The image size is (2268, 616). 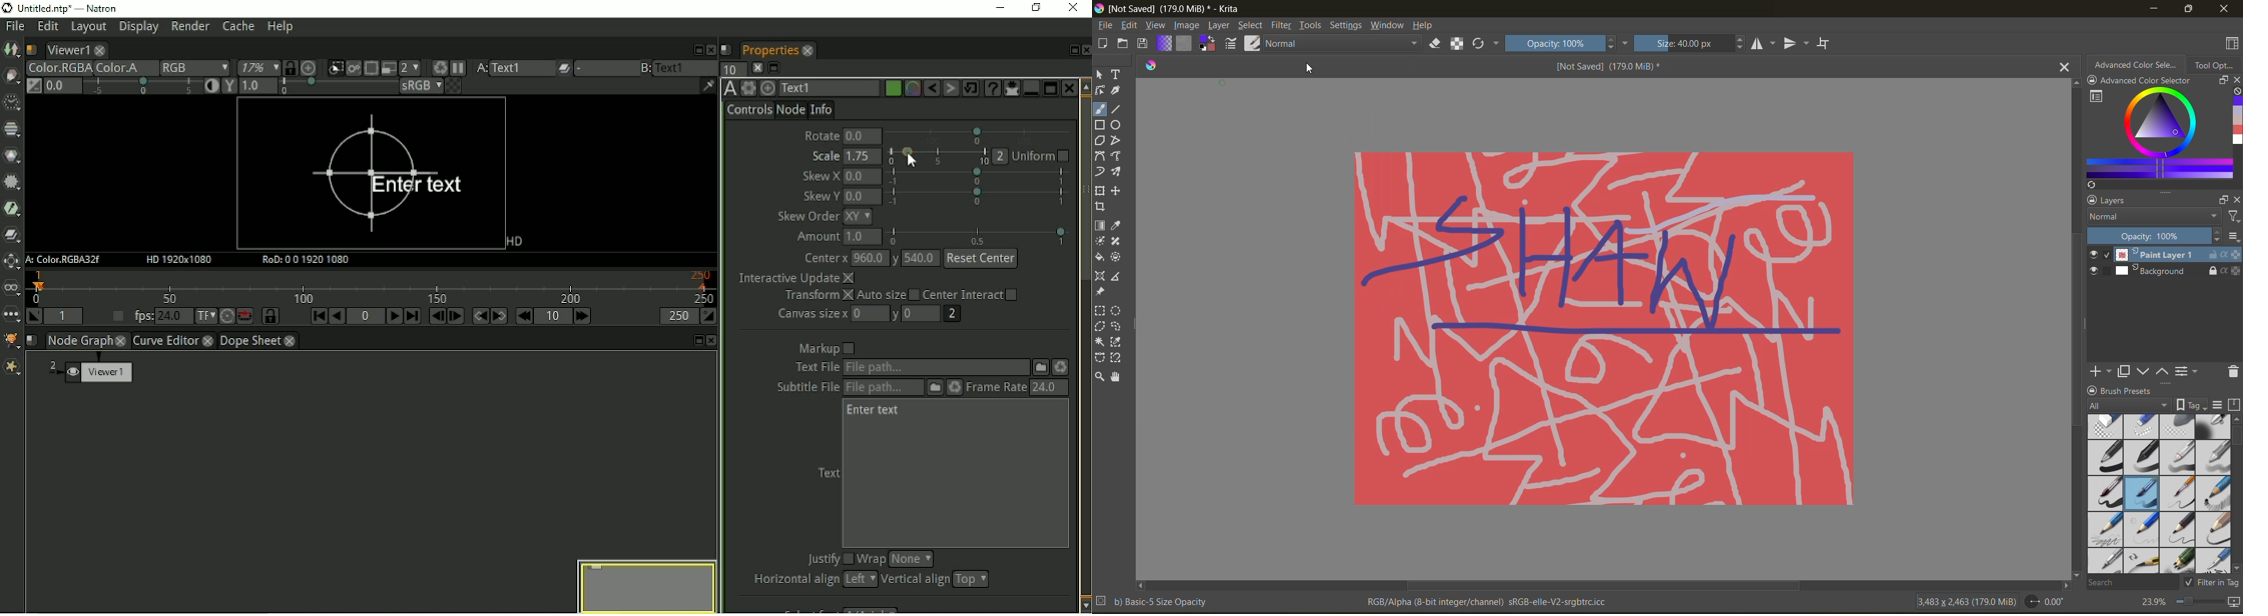 I want to click on enclose and fill tool, so click(x=1117, y=257).